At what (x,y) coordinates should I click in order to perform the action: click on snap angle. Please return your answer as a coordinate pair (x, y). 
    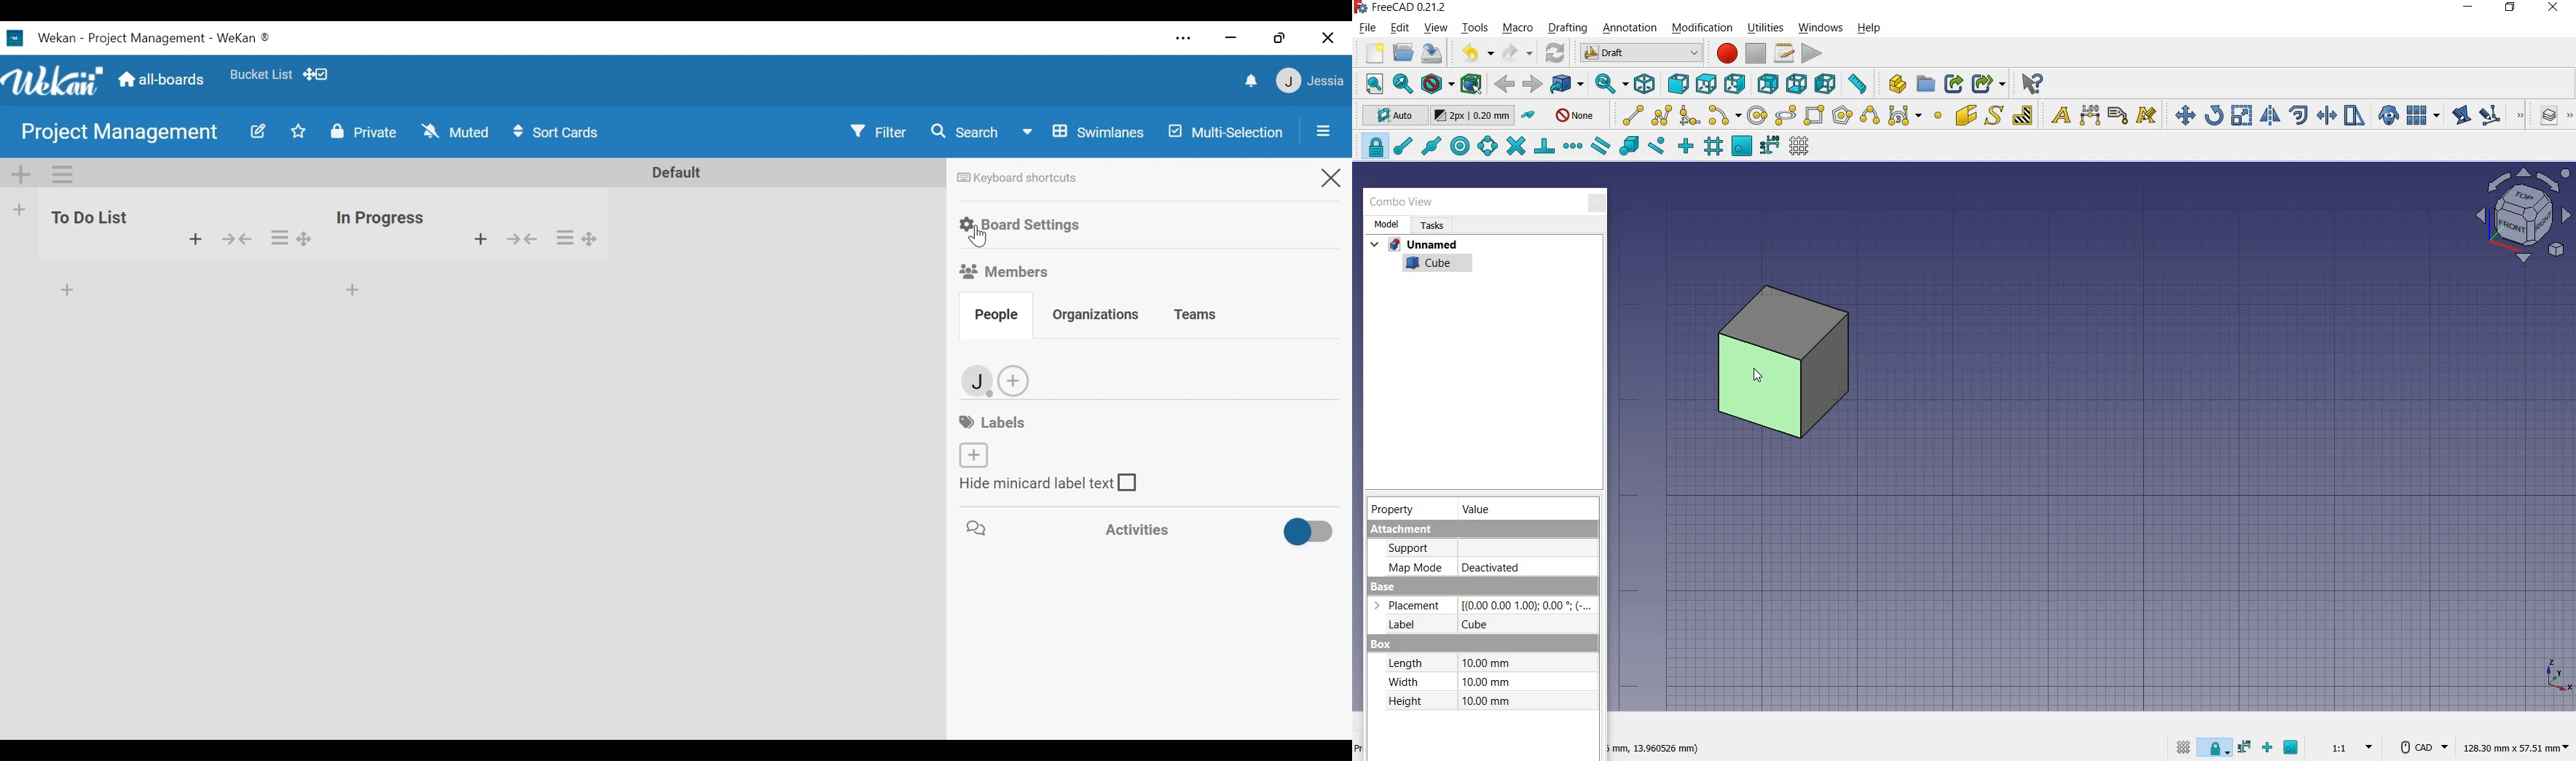
    Looking at the image, I should click on (1487, 147).